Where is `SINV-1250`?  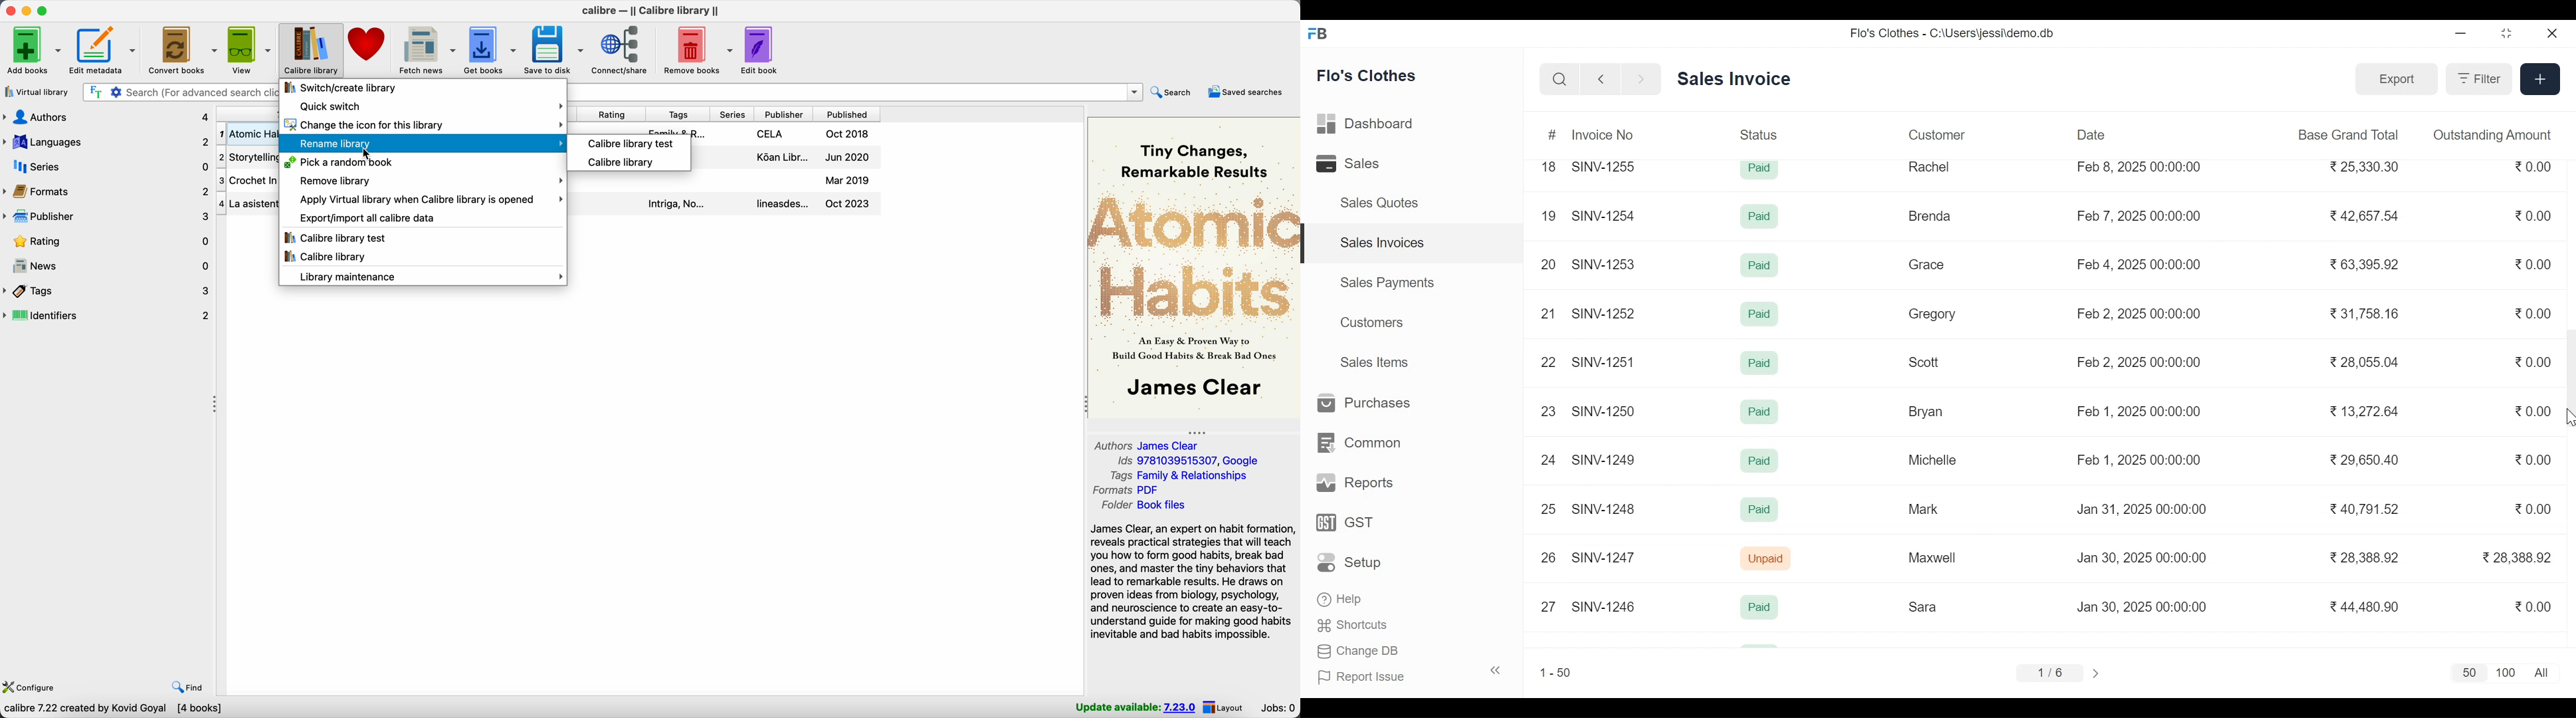
SINV-1250 is located at coordinates (1605, 412).